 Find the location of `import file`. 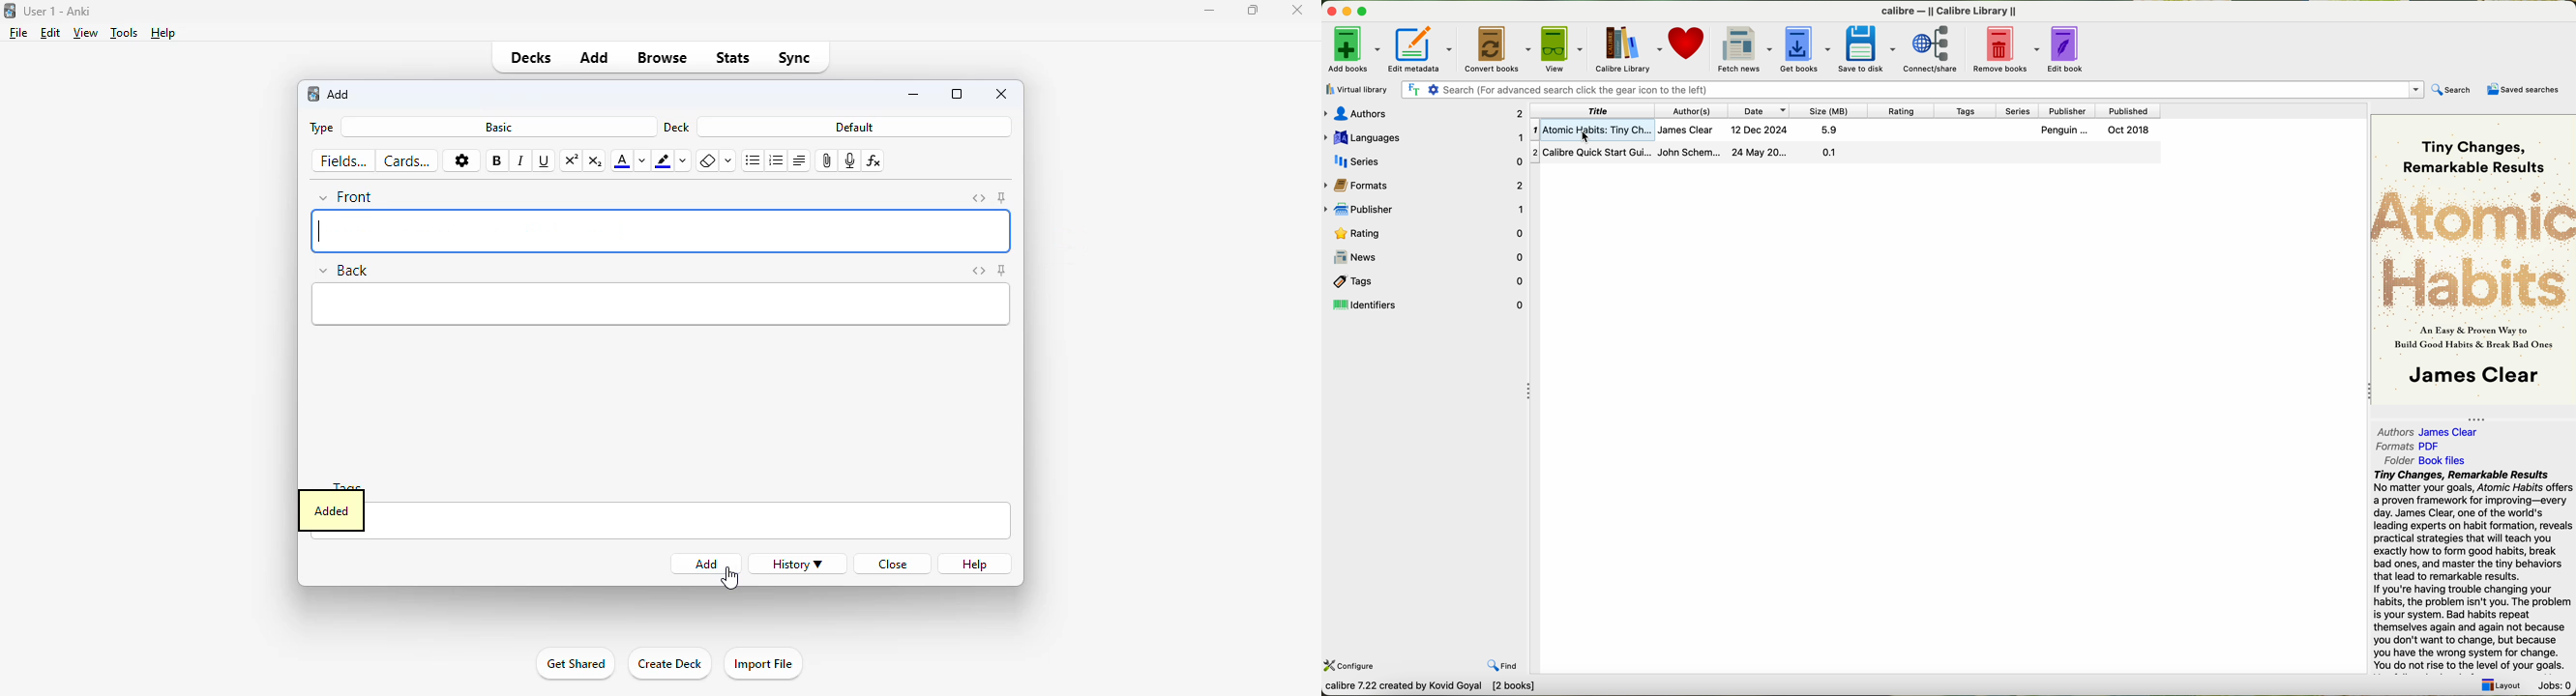

import file is located at coordinates (761, 664).